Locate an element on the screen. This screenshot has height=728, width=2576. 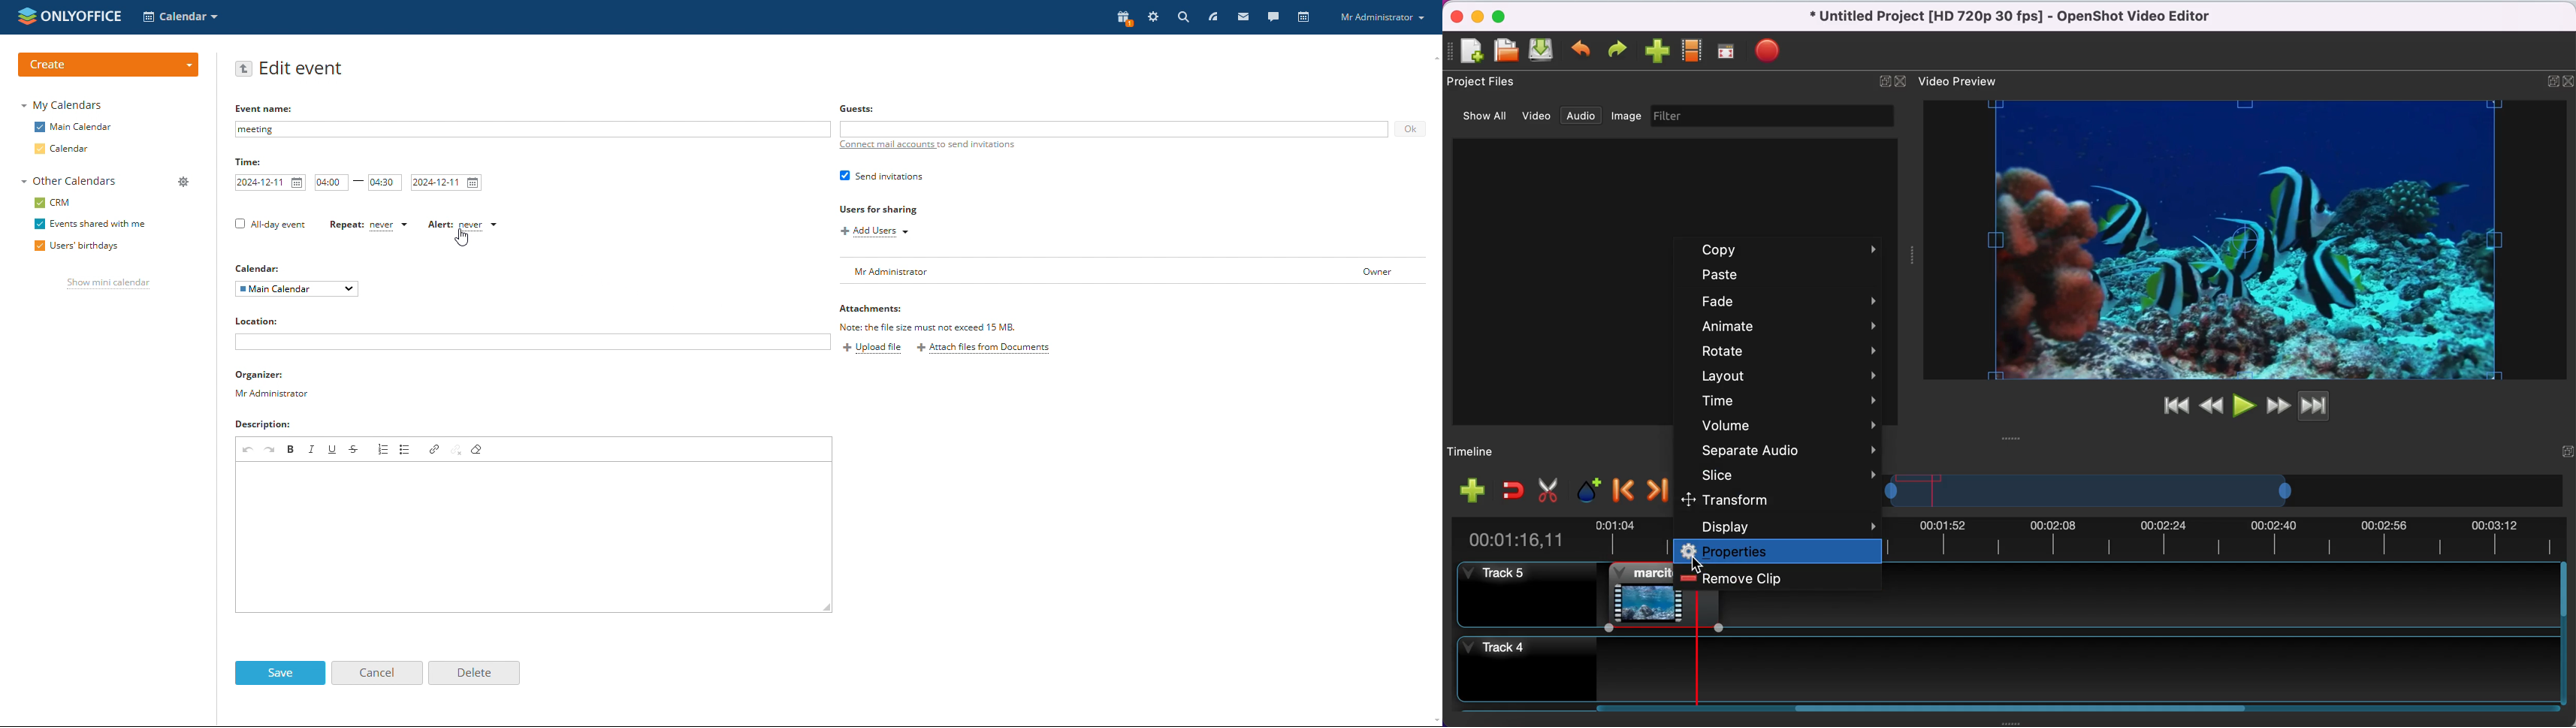
add marker is located at coordinates (1586, 489).